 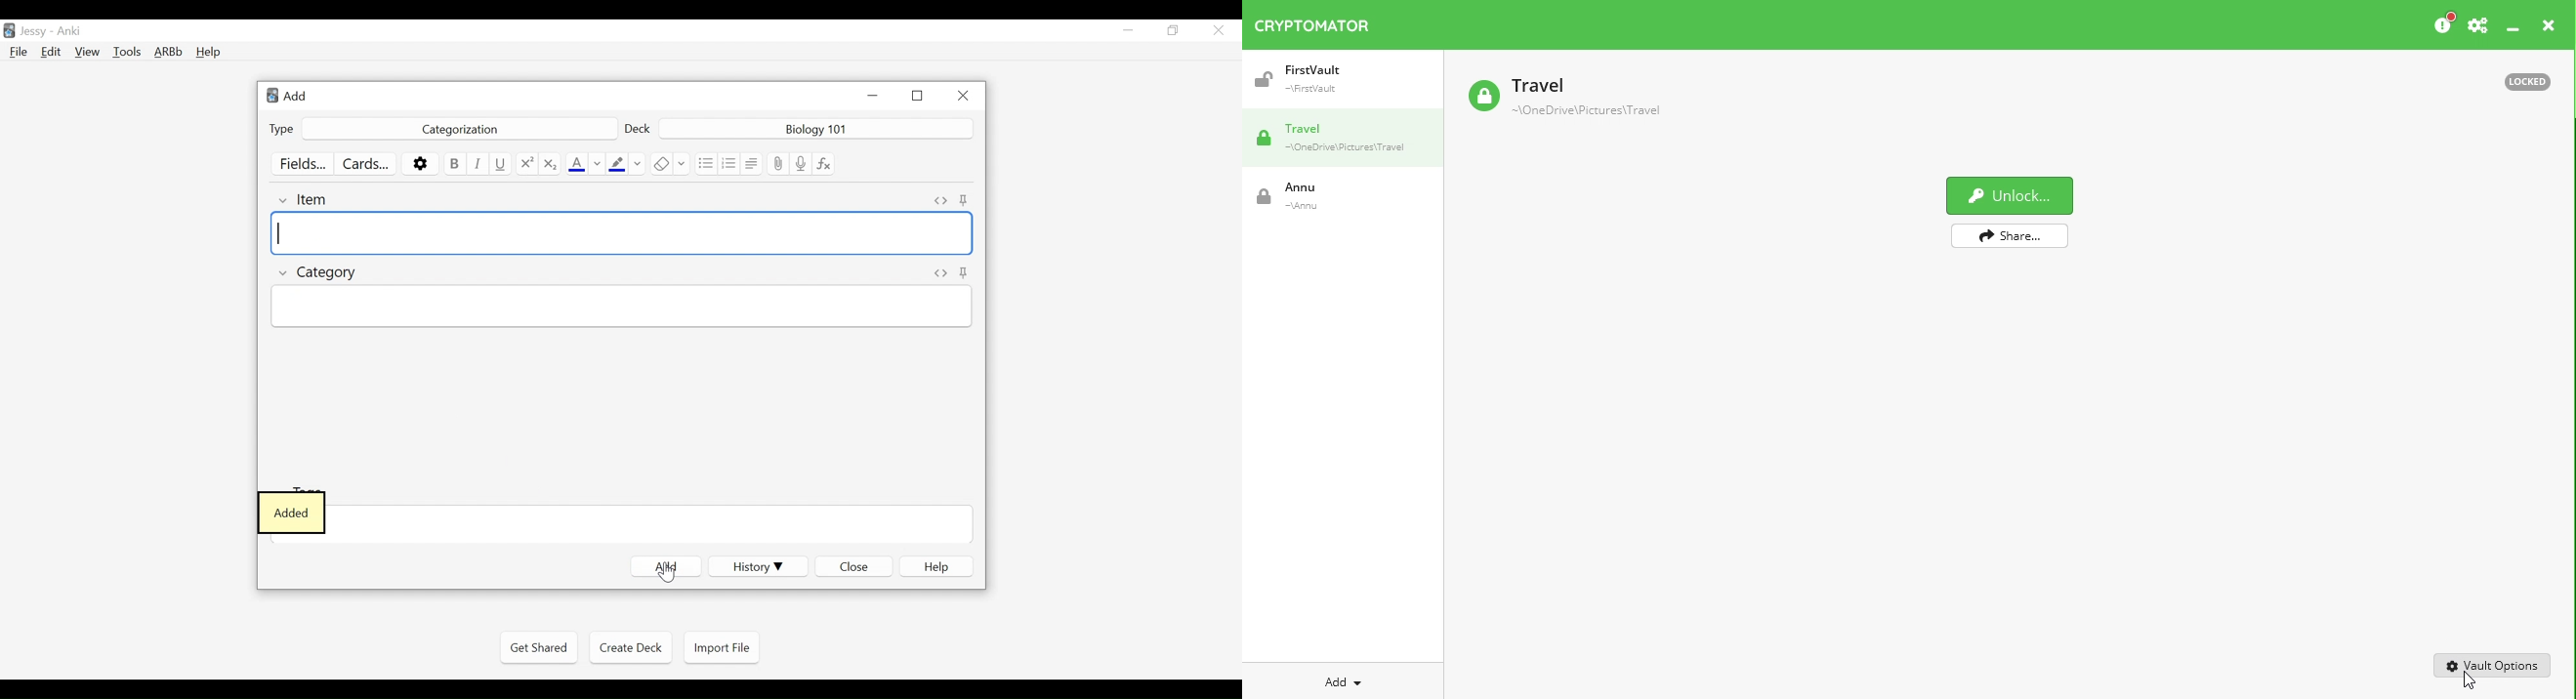 What do you see at coordinates (1344, 679) in the screenshot?
I see `Add new vault` at bounding box center [1344, 679].